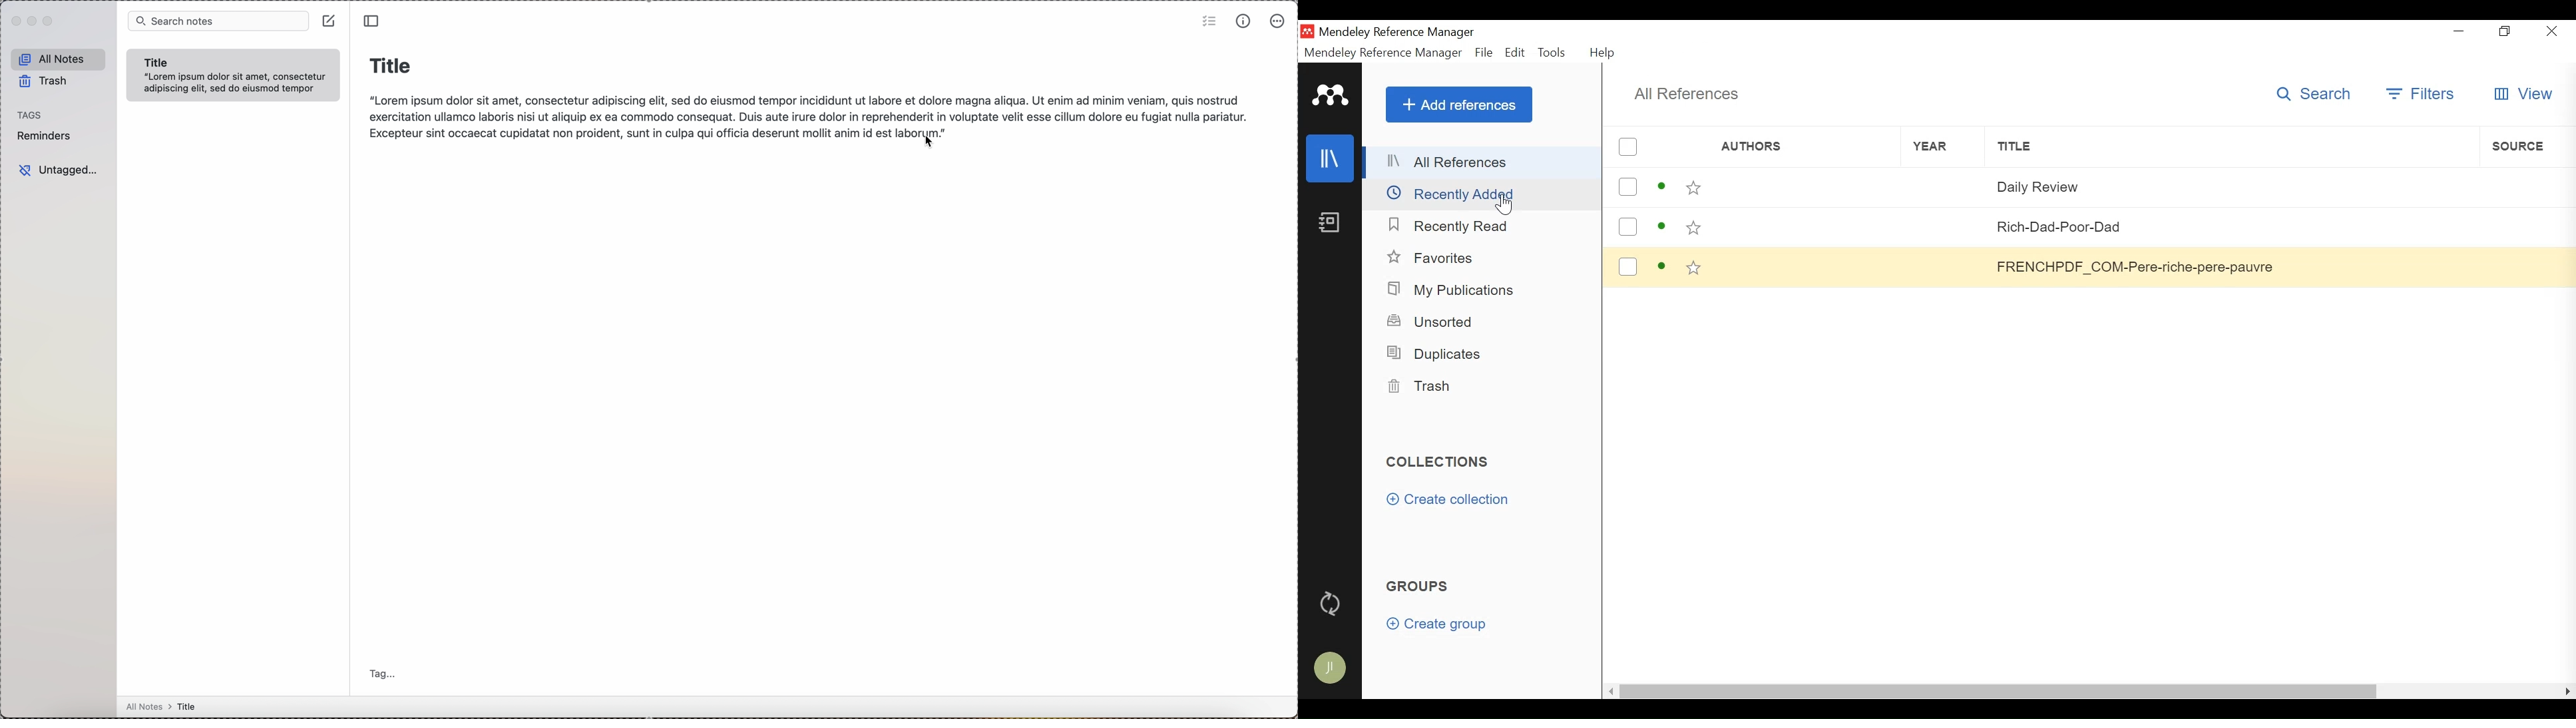  What do you see at coordinates (1787, 228) in the screenshot?
I see `Author` at bounding box center [1787, 228].